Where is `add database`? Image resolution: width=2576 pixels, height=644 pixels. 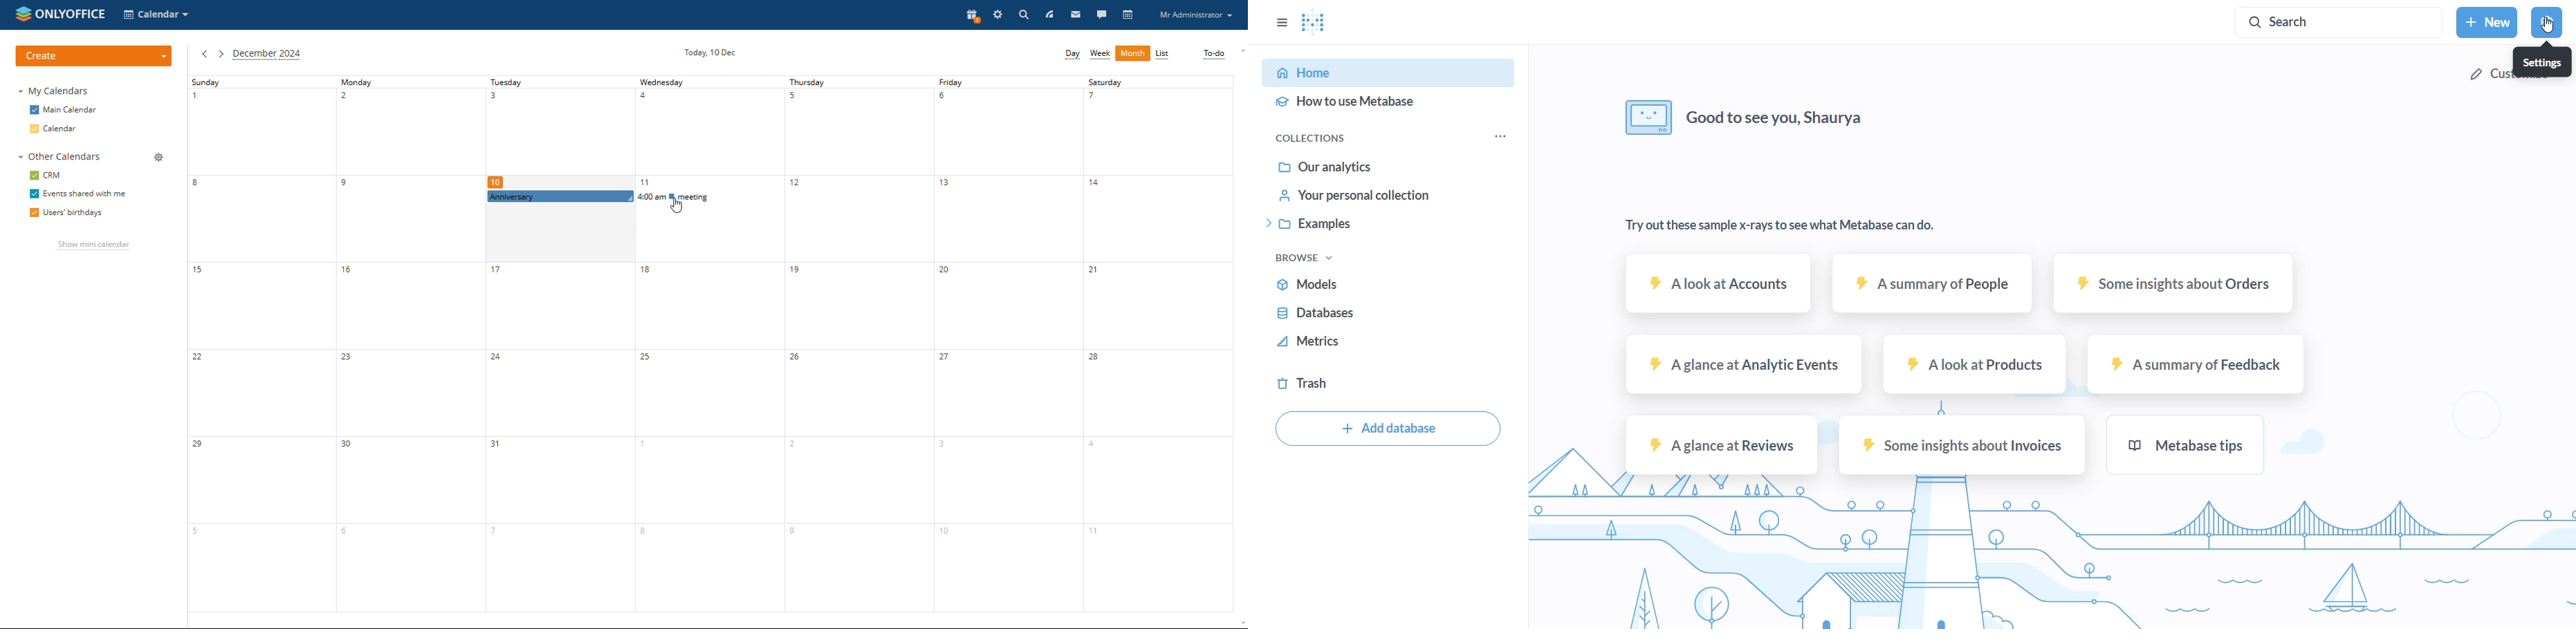
add database is located at coordinates (1386, 431).